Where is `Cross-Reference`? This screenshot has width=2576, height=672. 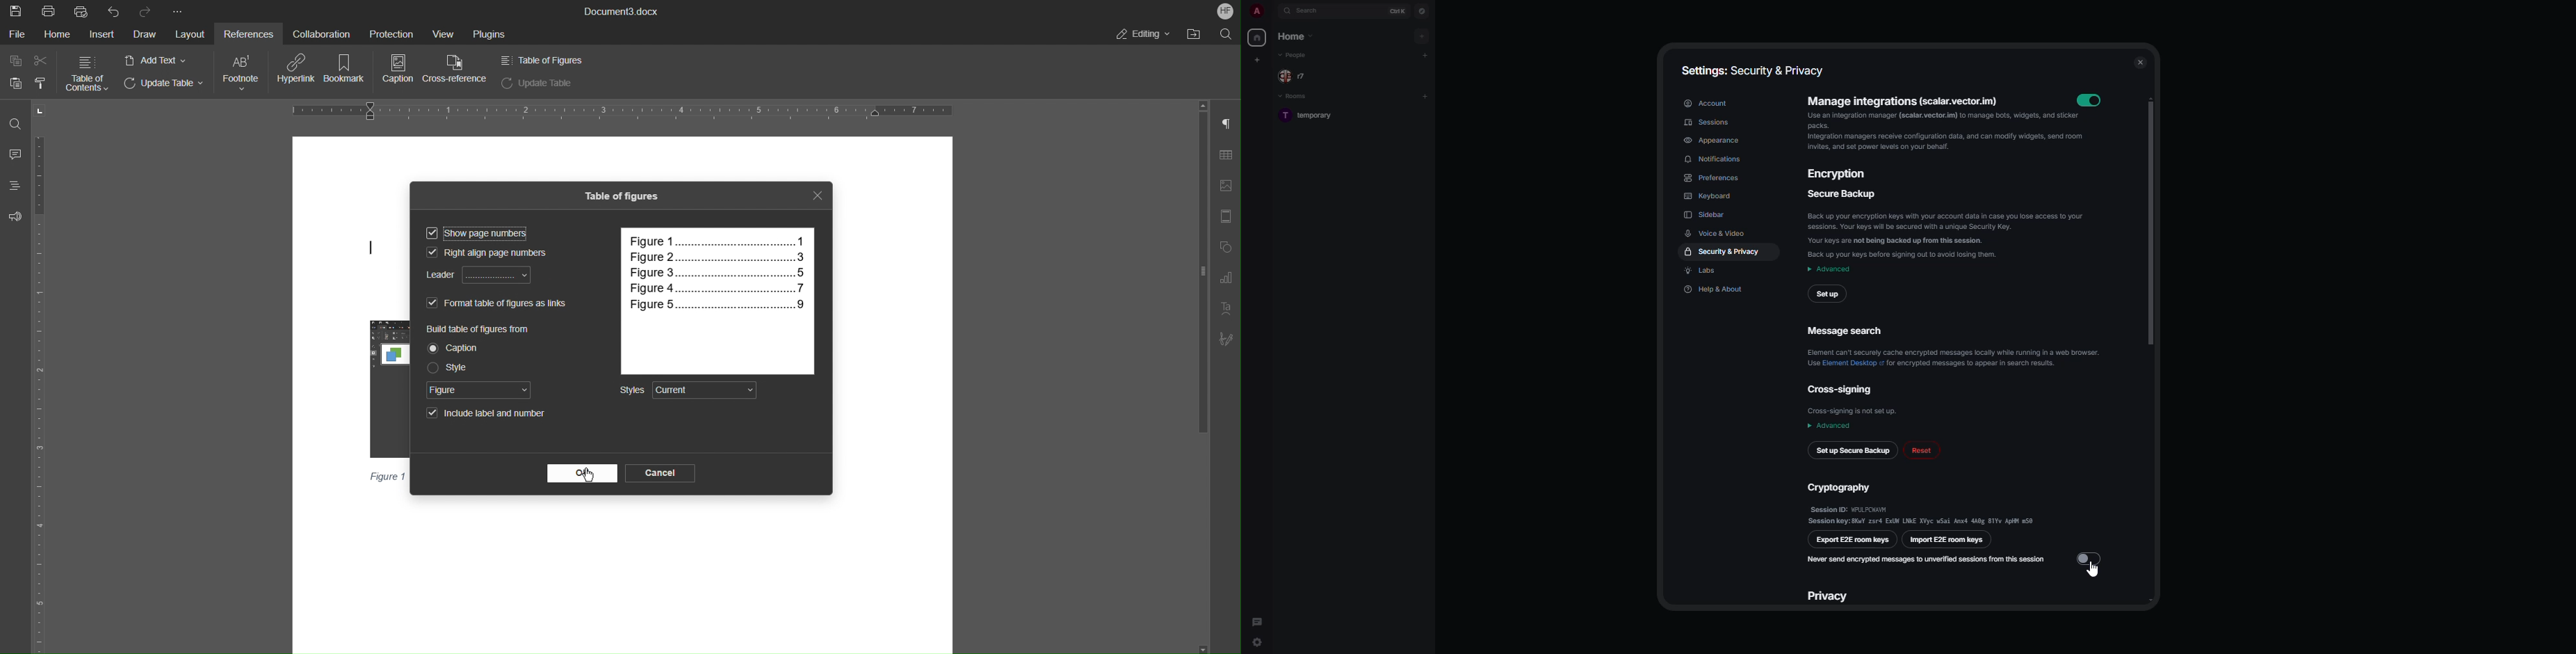
Cross-Reference is located at coordinates (457, 70).